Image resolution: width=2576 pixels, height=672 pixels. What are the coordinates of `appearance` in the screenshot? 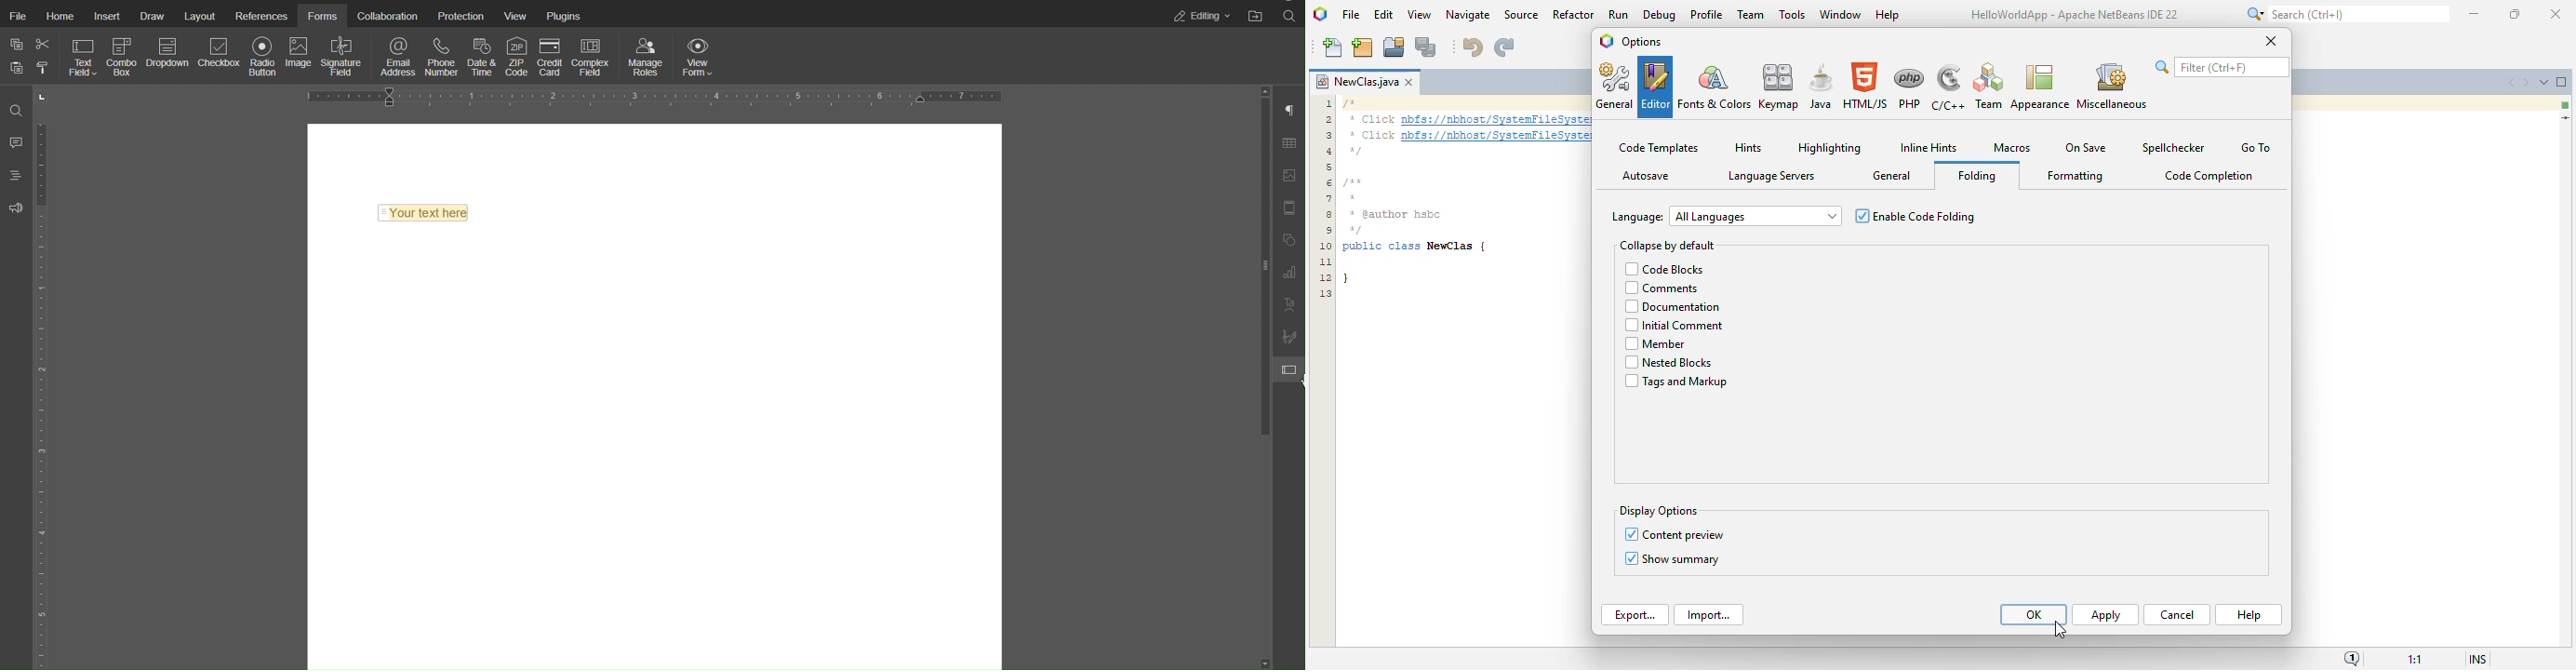 It's located at (2040, 88).